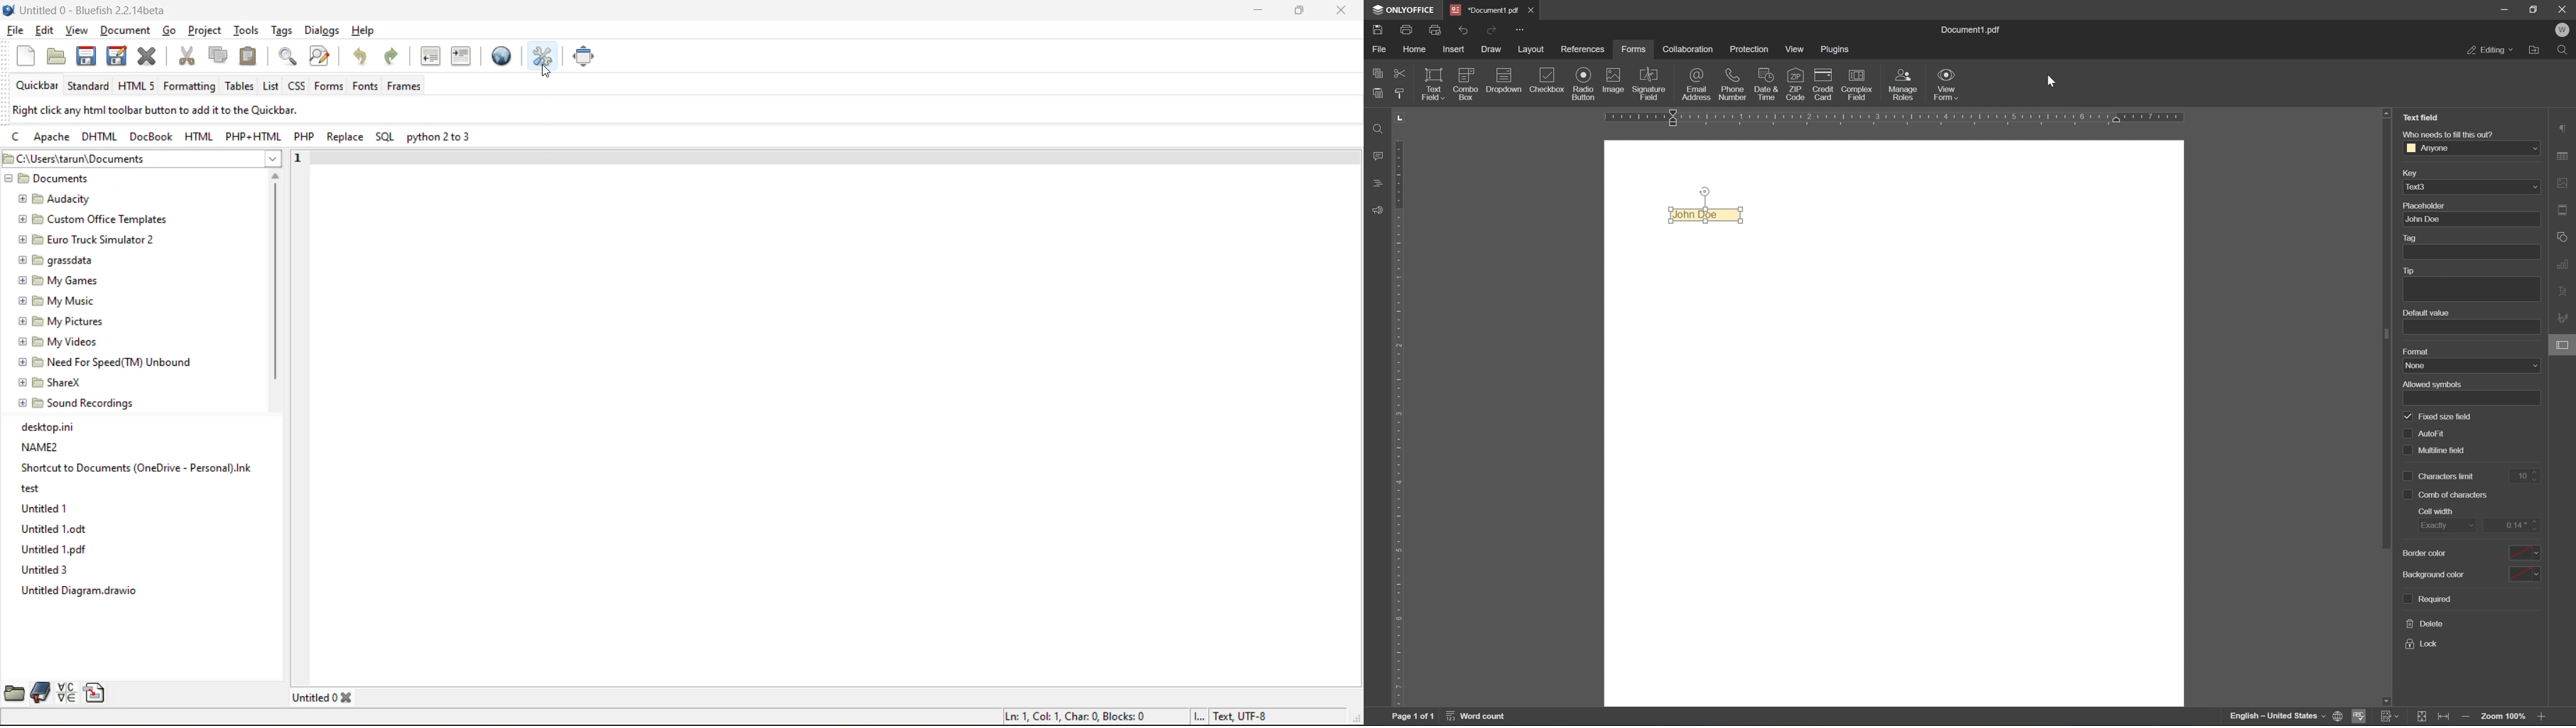 This screenshot has width=2576, height=728. What do you see at coordinates (1824, 83) in the screenshot?
I see `credit card` at bounding box center [1824, 83].